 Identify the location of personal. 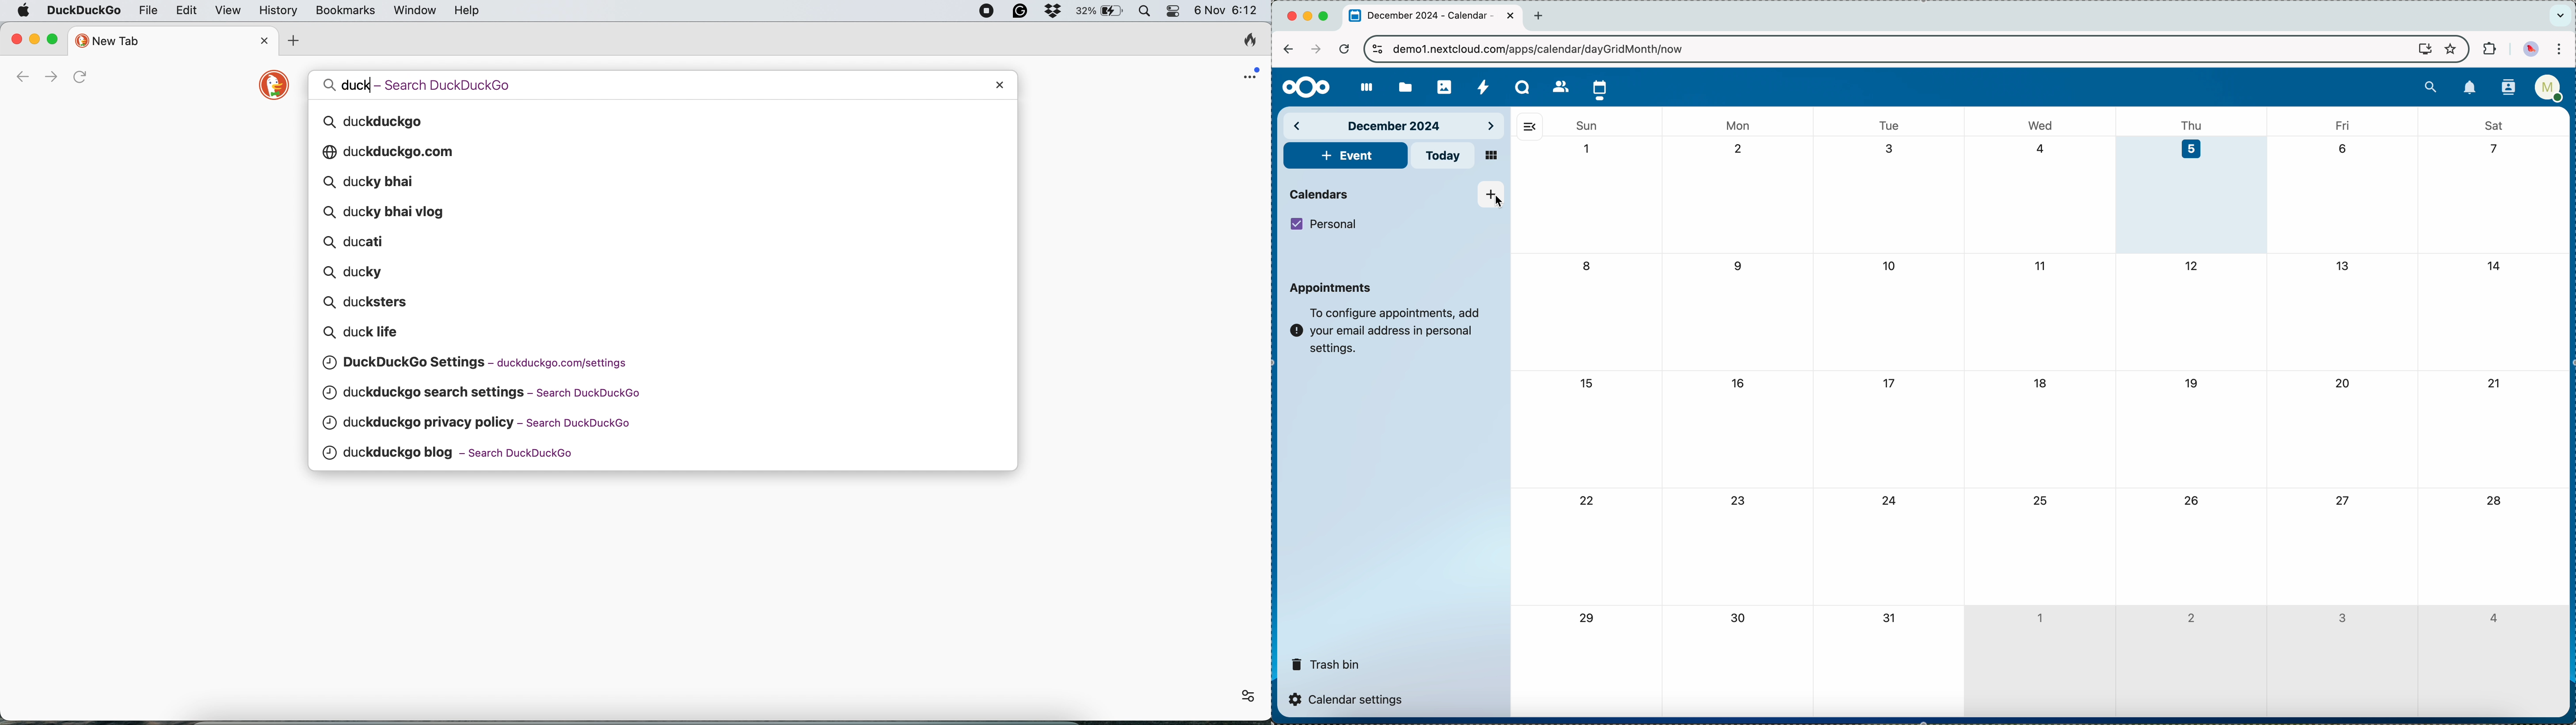
(1325, 224).